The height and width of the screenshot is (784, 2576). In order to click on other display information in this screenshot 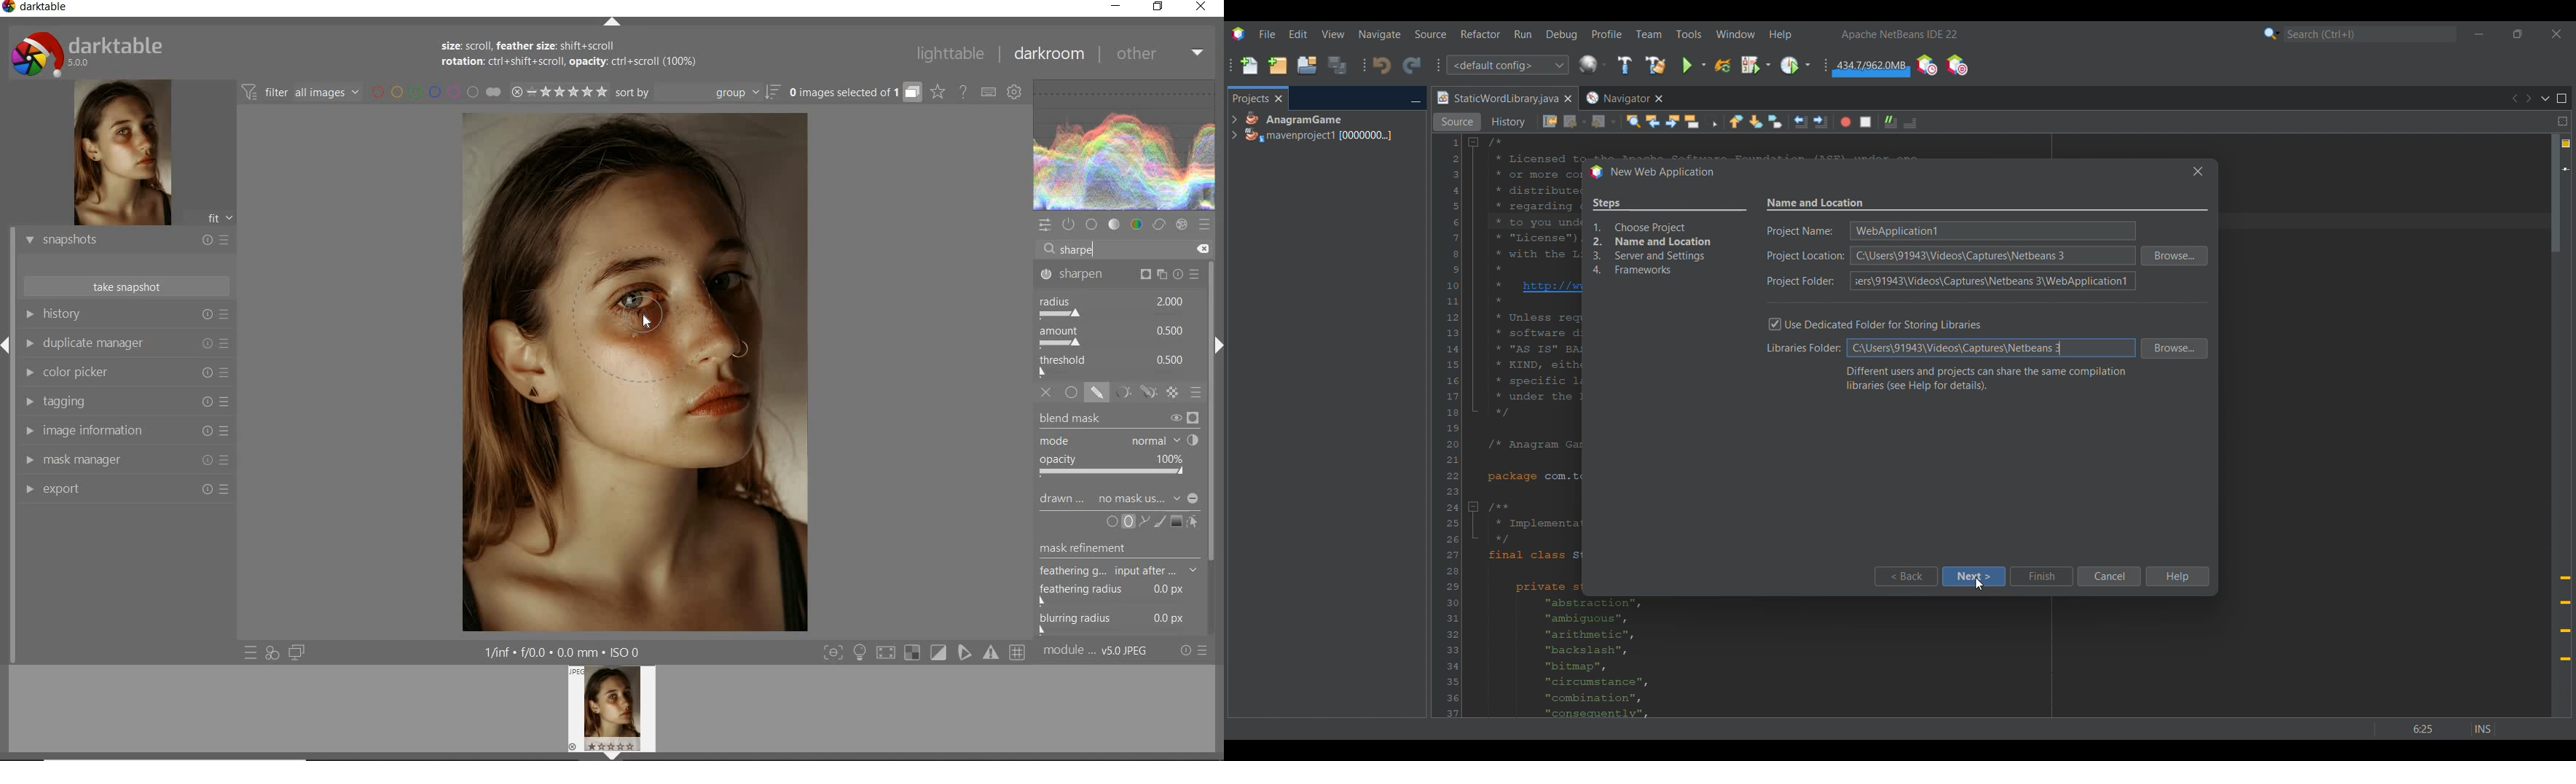, I will do `click(565, 652)`.